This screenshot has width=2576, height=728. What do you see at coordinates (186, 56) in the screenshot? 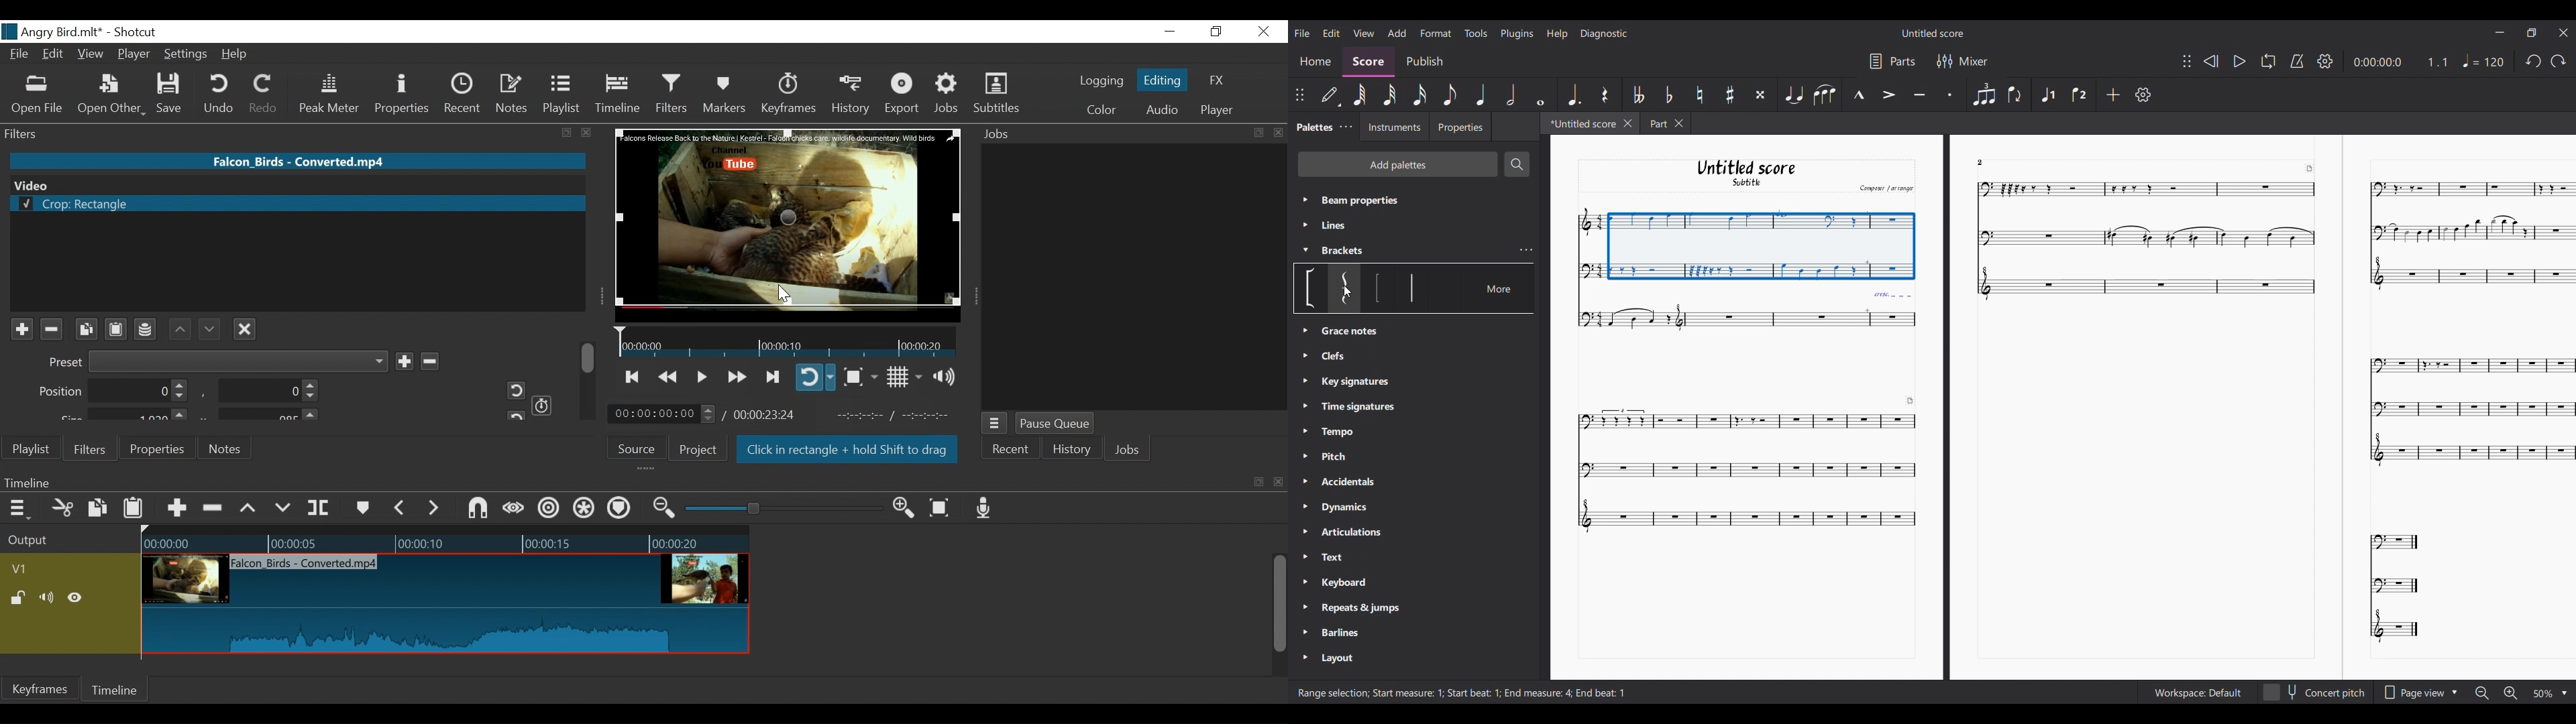
I see `Settings` at bounding box center [186, 56].